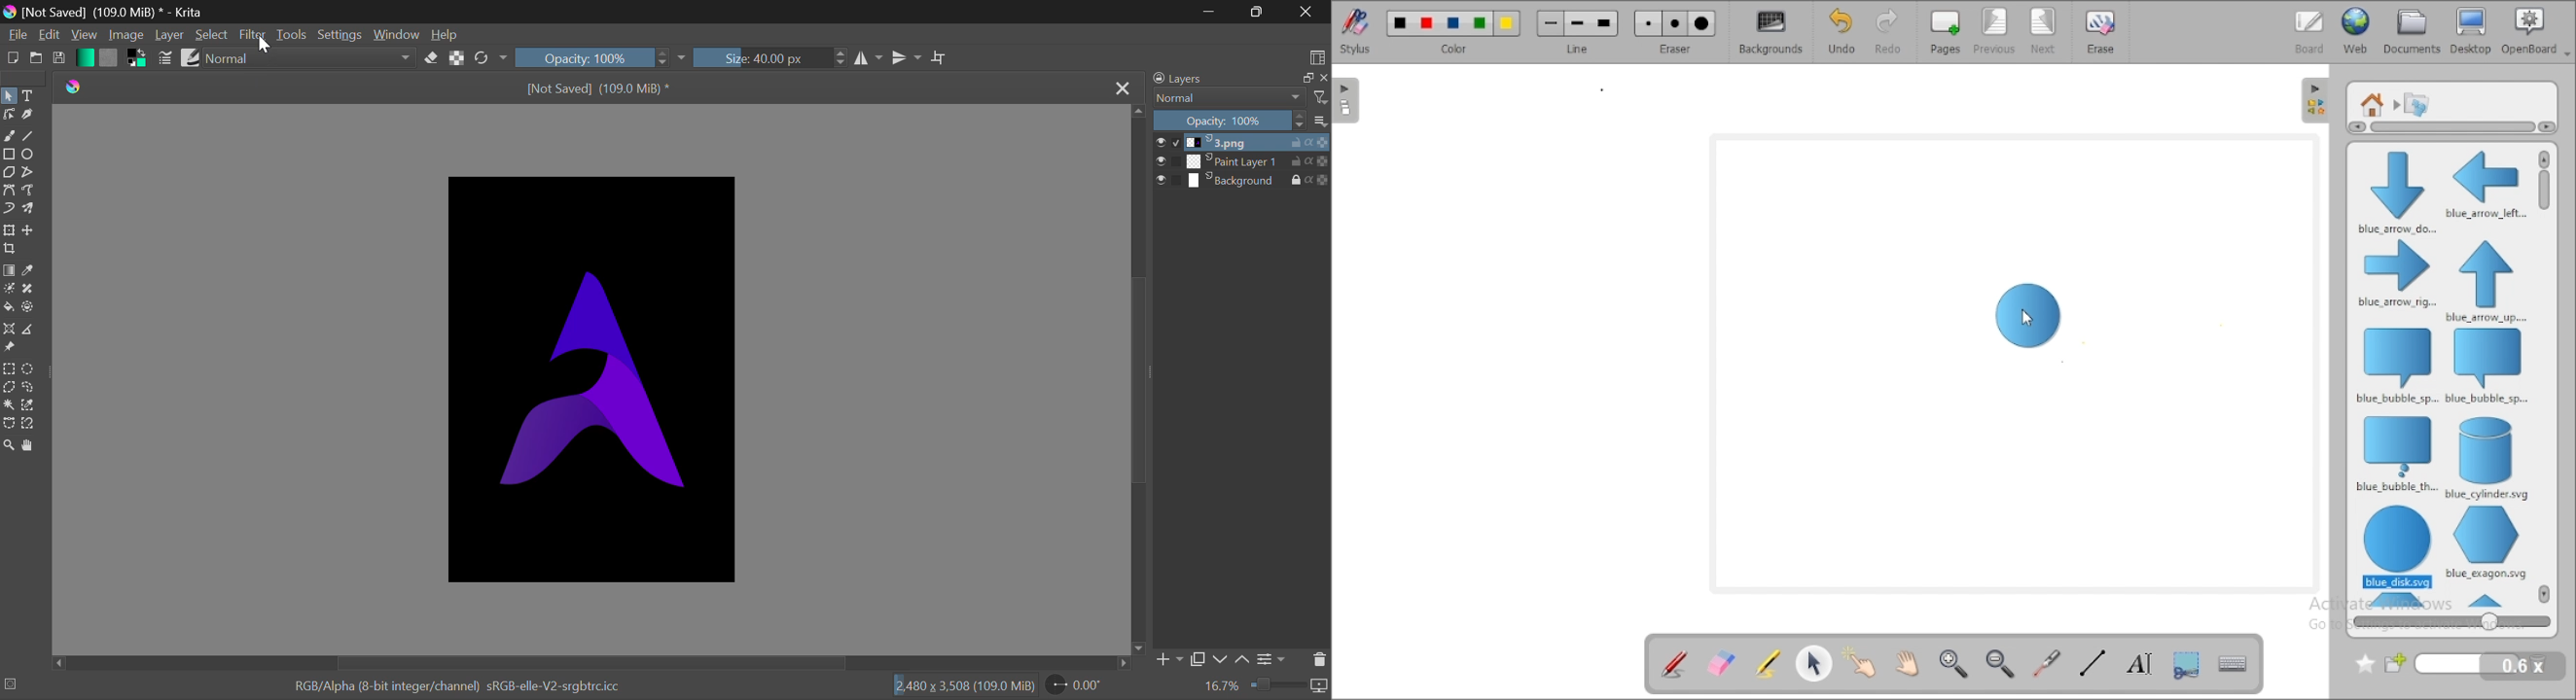 Image resolution: width=2576 pixels, height=700 pixels. What do you see at coordinates (1954, 664) in the screenshot?
I see `zoom in` at bounding box center [1954, 664].